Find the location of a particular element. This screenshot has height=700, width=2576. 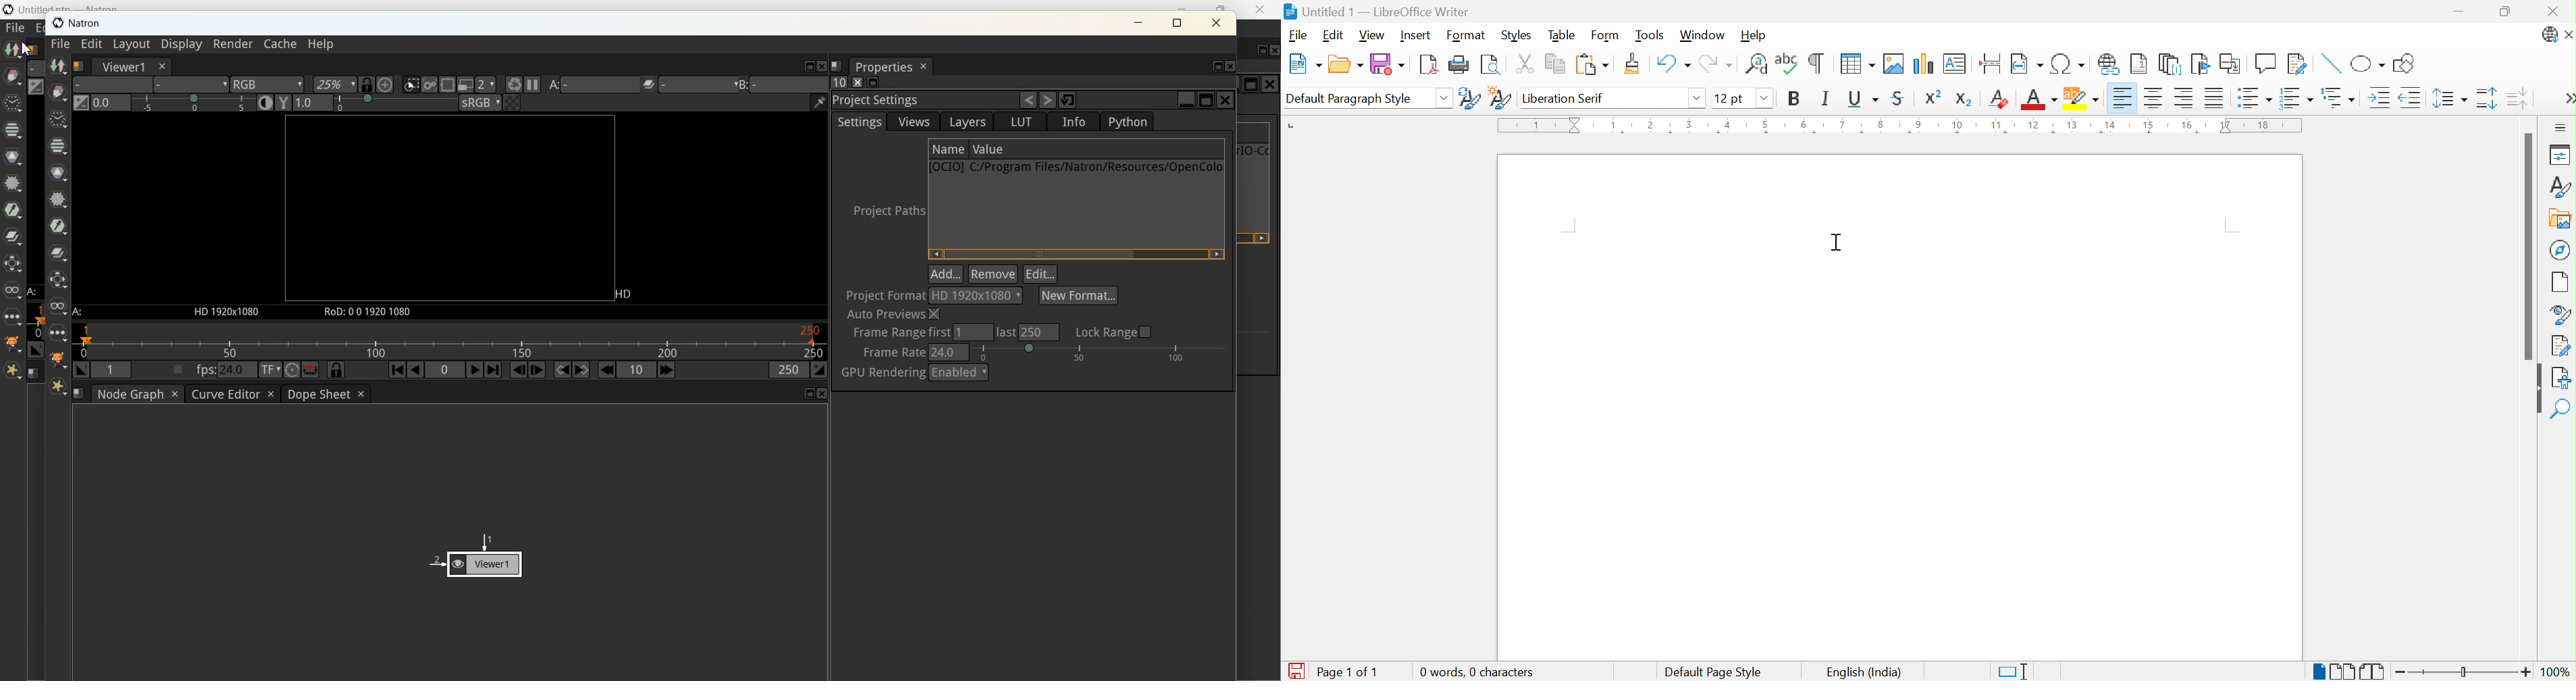

Superscript is located at coordinates (1933, 97).